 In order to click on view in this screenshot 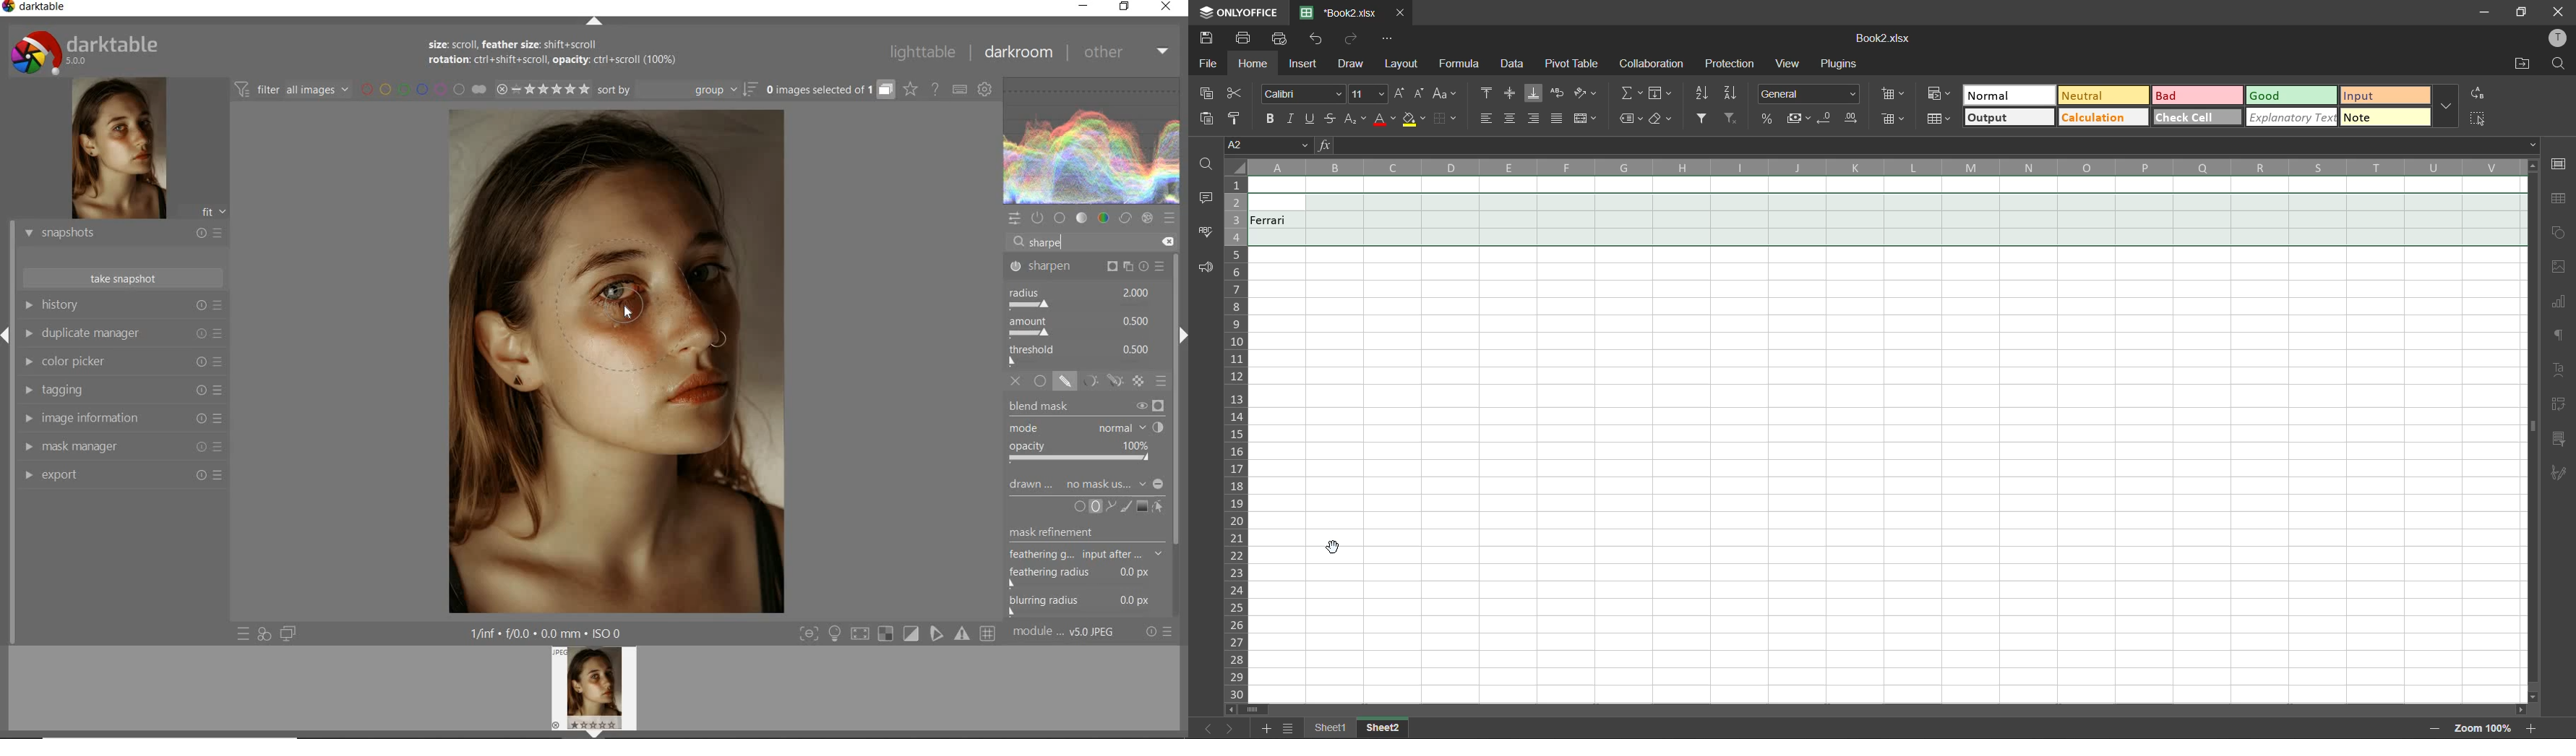, I will do `click(1787, 64)`.